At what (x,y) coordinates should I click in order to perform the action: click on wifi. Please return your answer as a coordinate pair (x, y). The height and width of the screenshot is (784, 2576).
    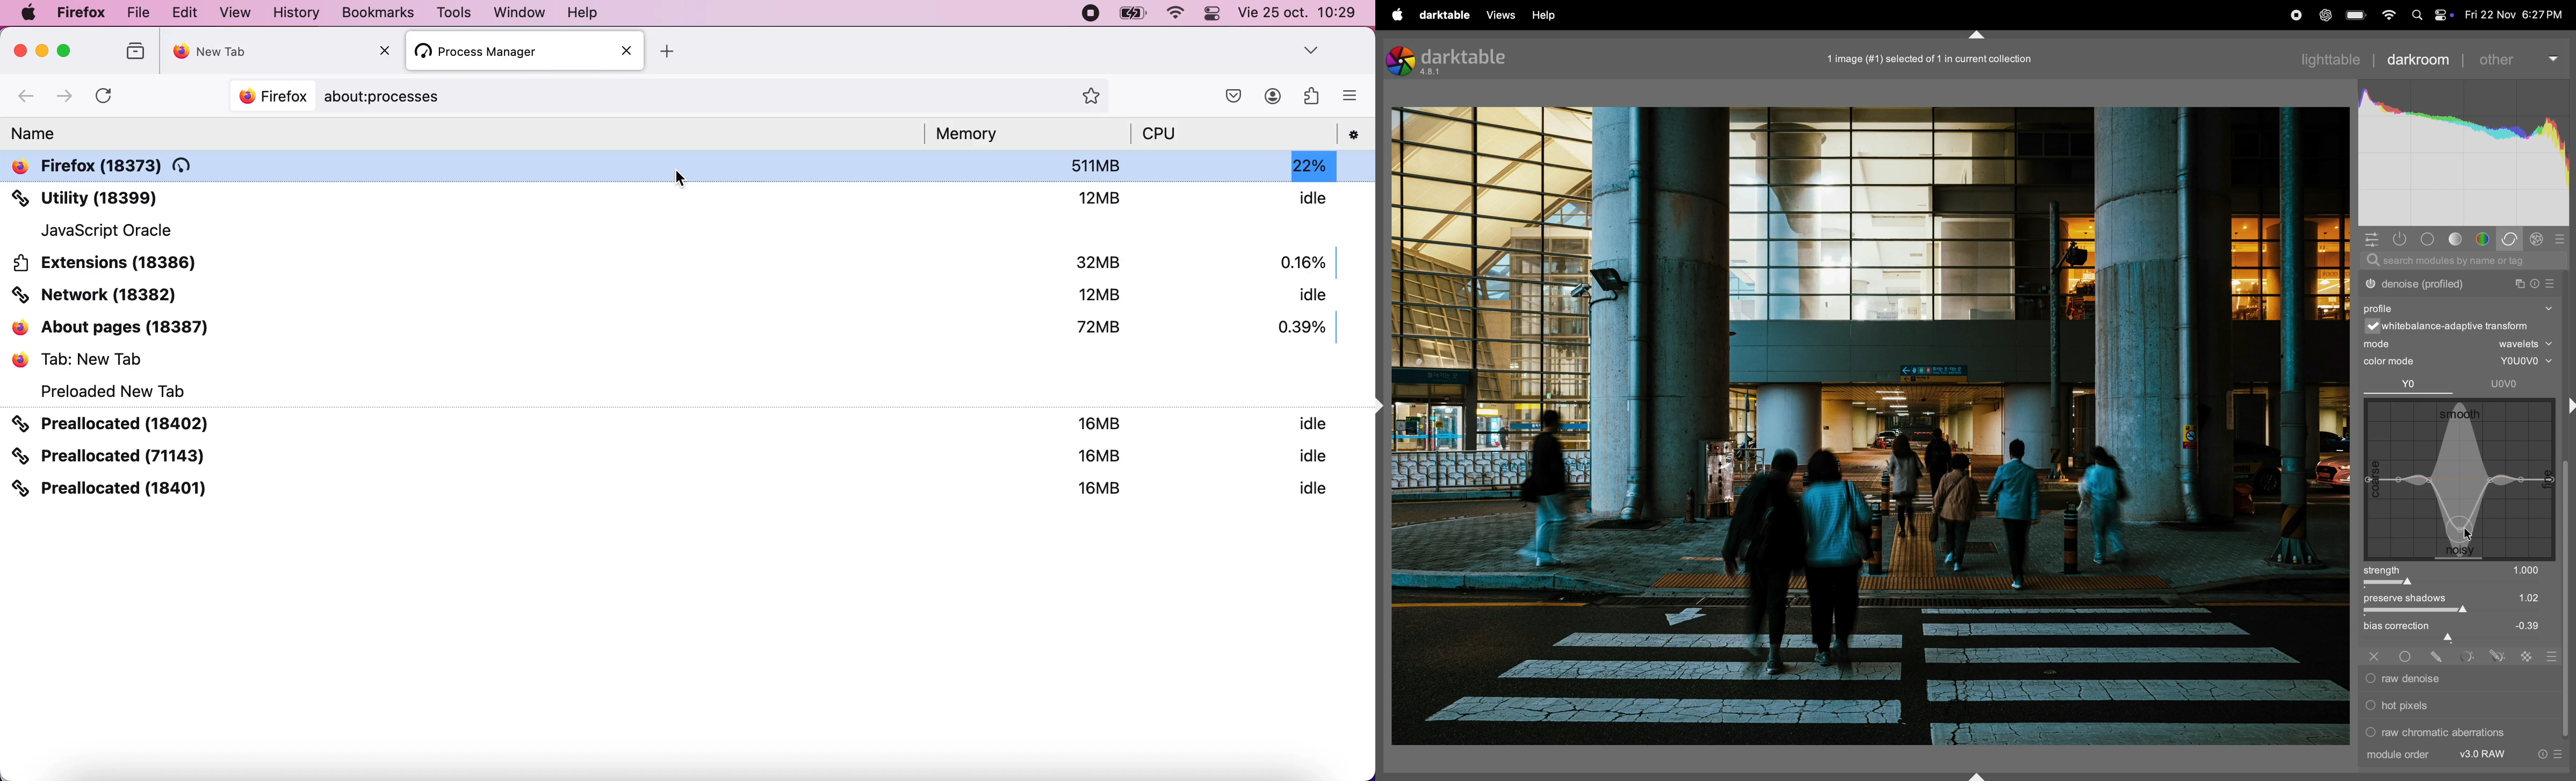
    Looking at the image, I should click on (2388, 16).